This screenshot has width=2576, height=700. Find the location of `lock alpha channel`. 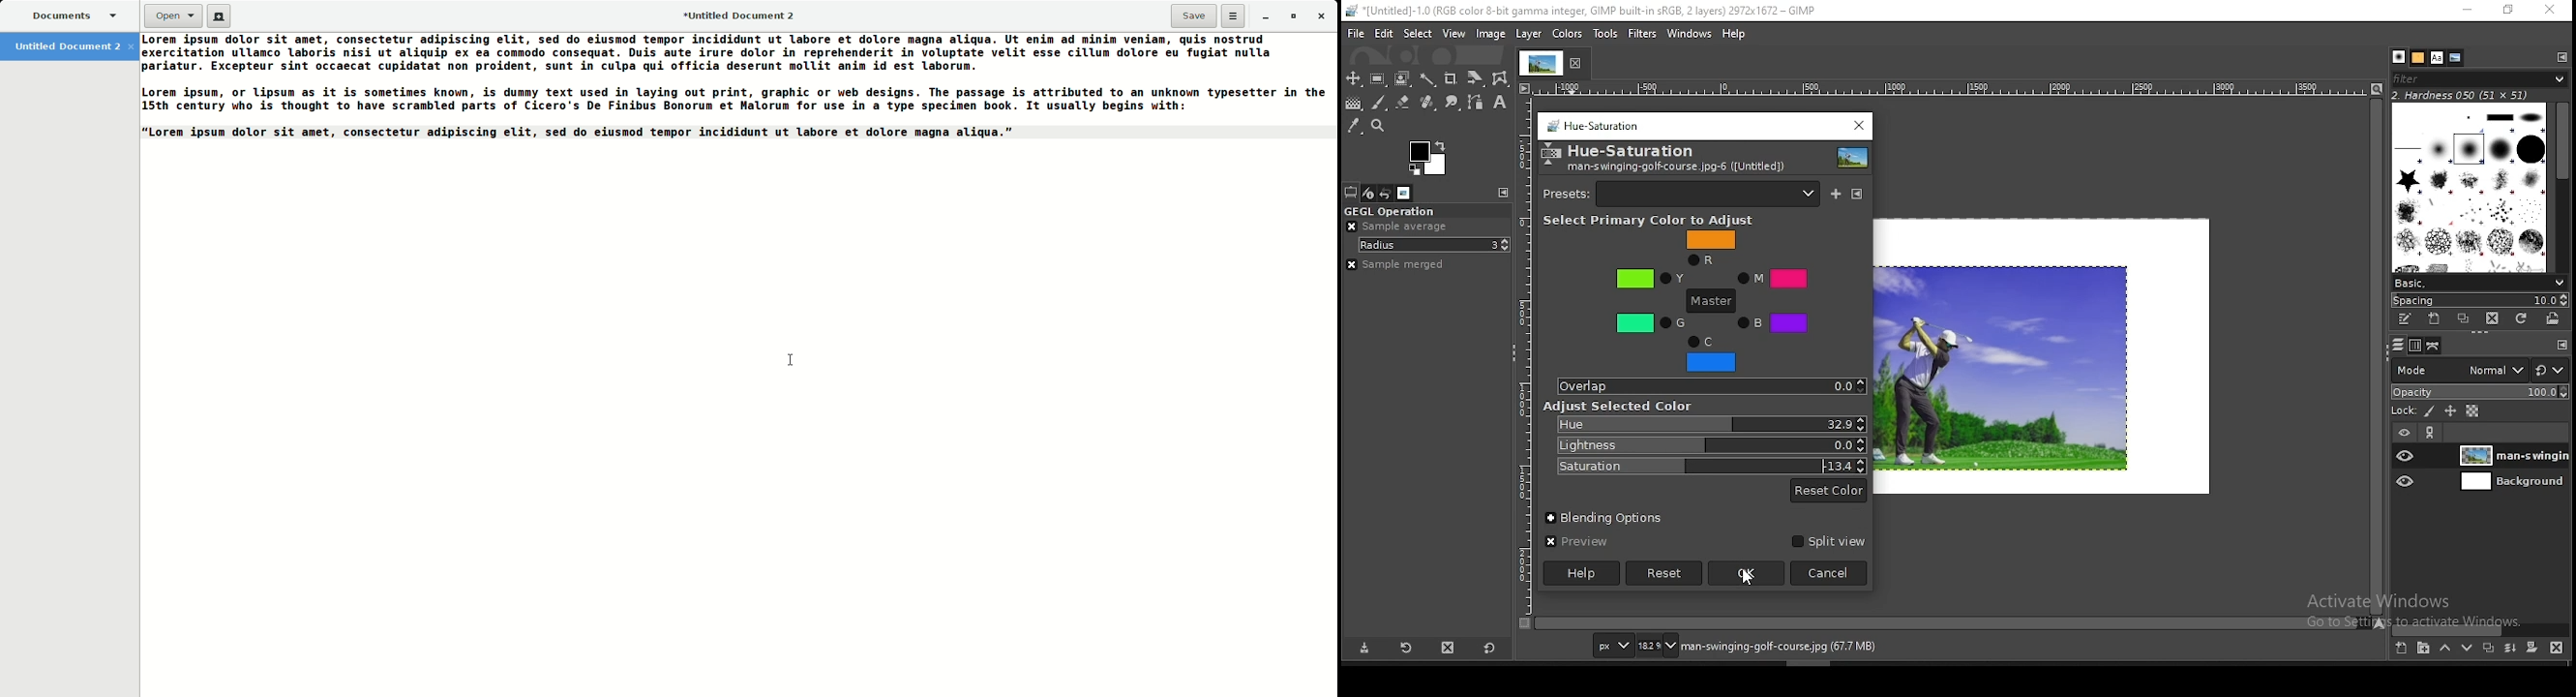

lock alpha channel is located at coordinates (2472, 409).